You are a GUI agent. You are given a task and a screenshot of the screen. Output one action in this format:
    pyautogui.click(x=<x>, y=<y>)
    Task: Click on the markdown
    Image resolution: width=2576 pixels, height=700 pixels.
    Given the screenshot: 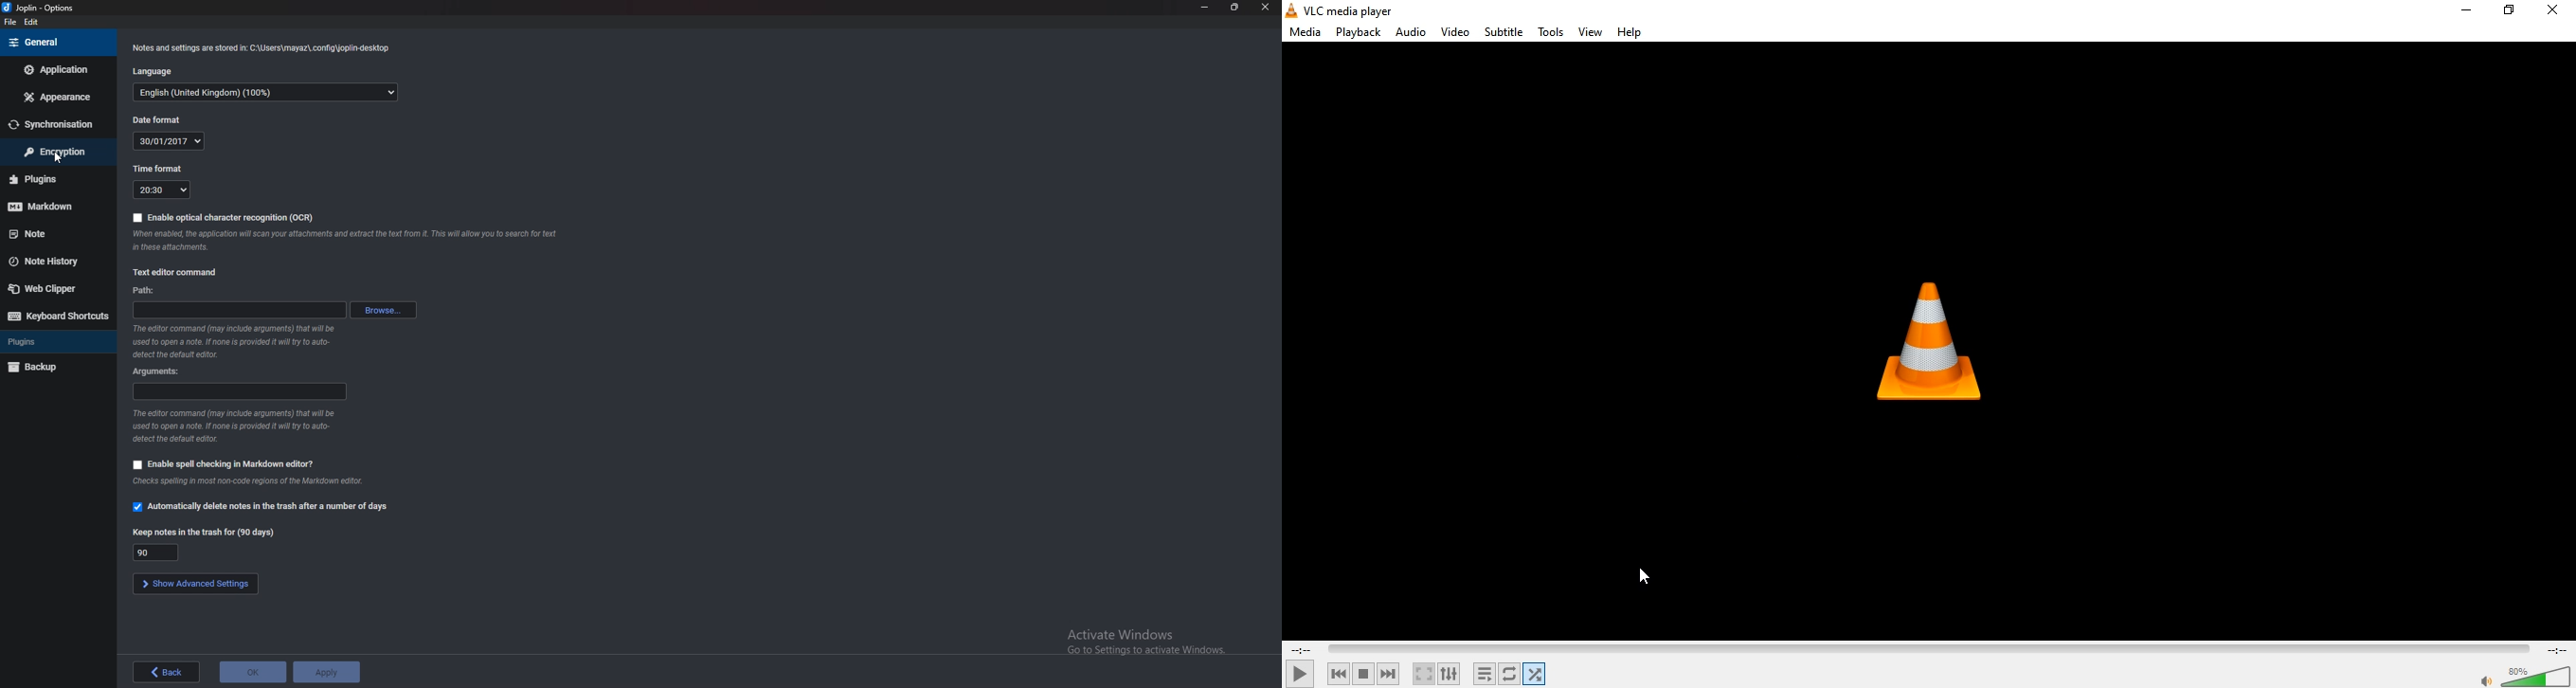 What is the action you would take?
    pyautogui.click(x=53, y=206)
    